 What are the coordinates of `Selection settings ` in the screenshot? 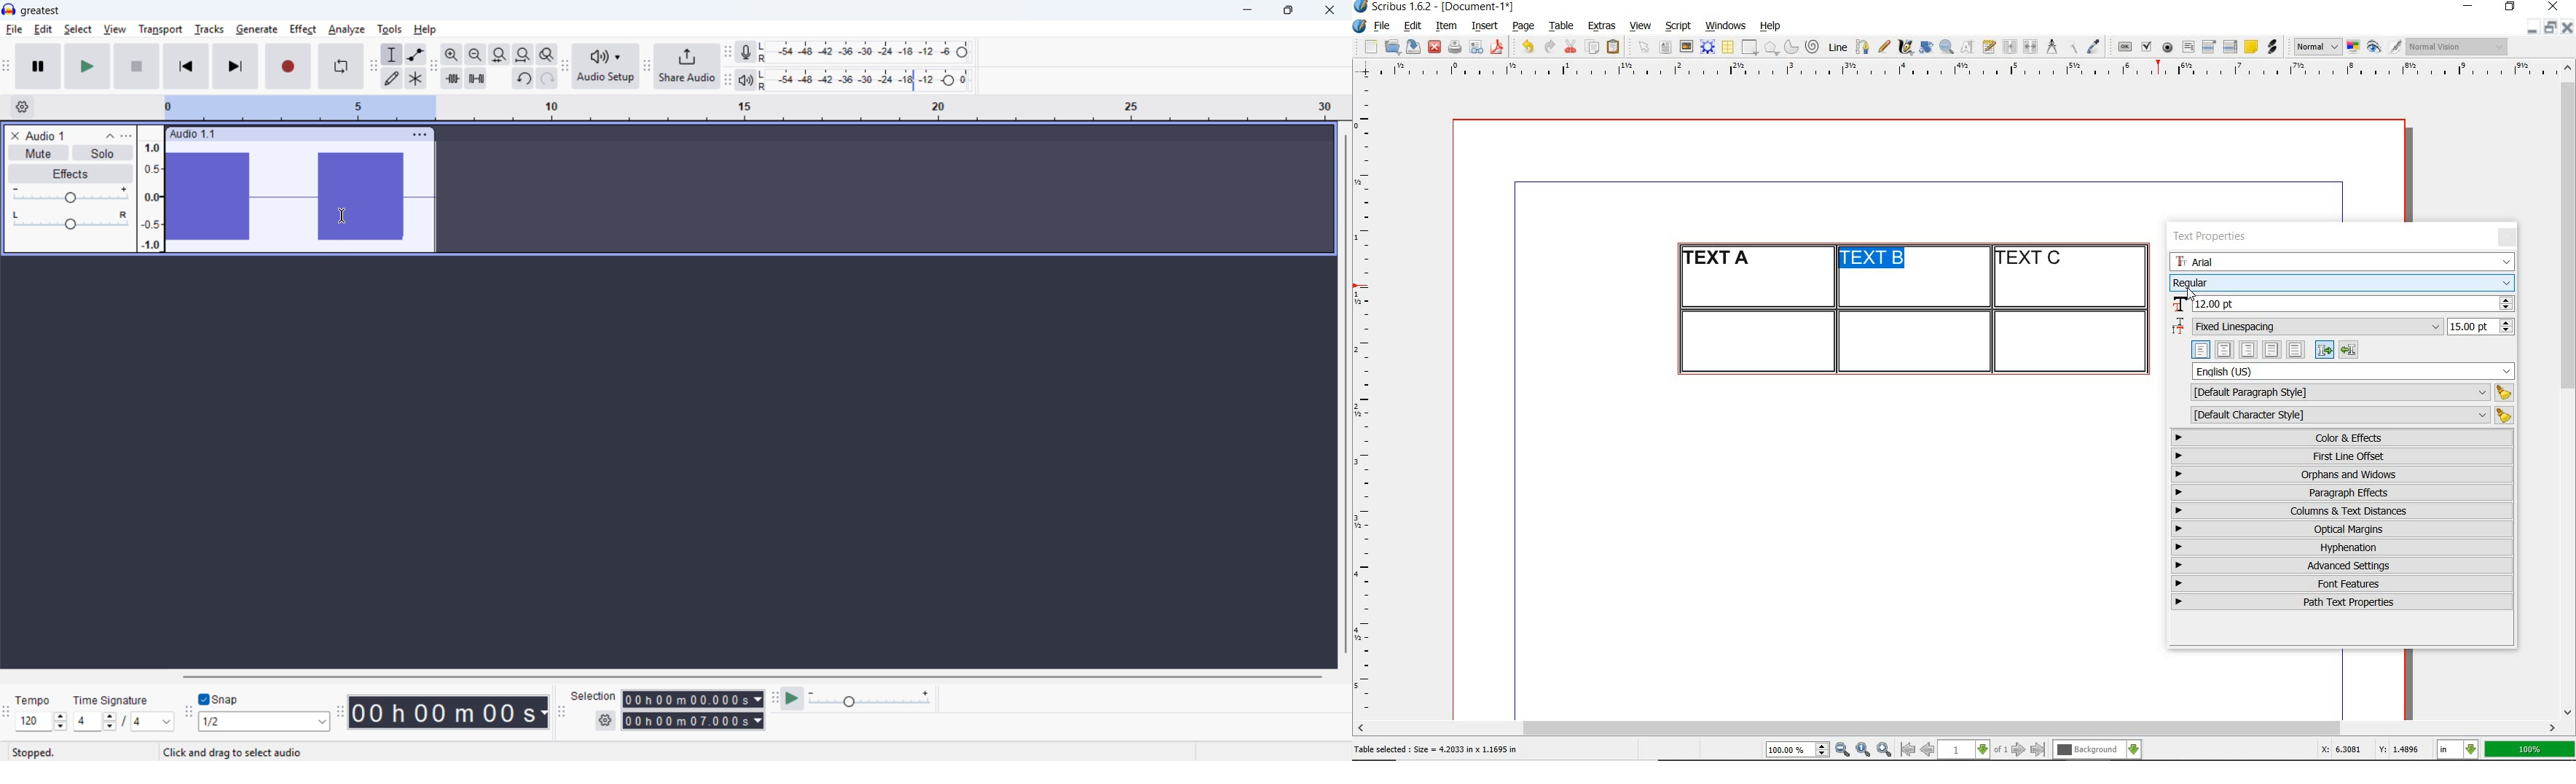 It's located at (606, 720).